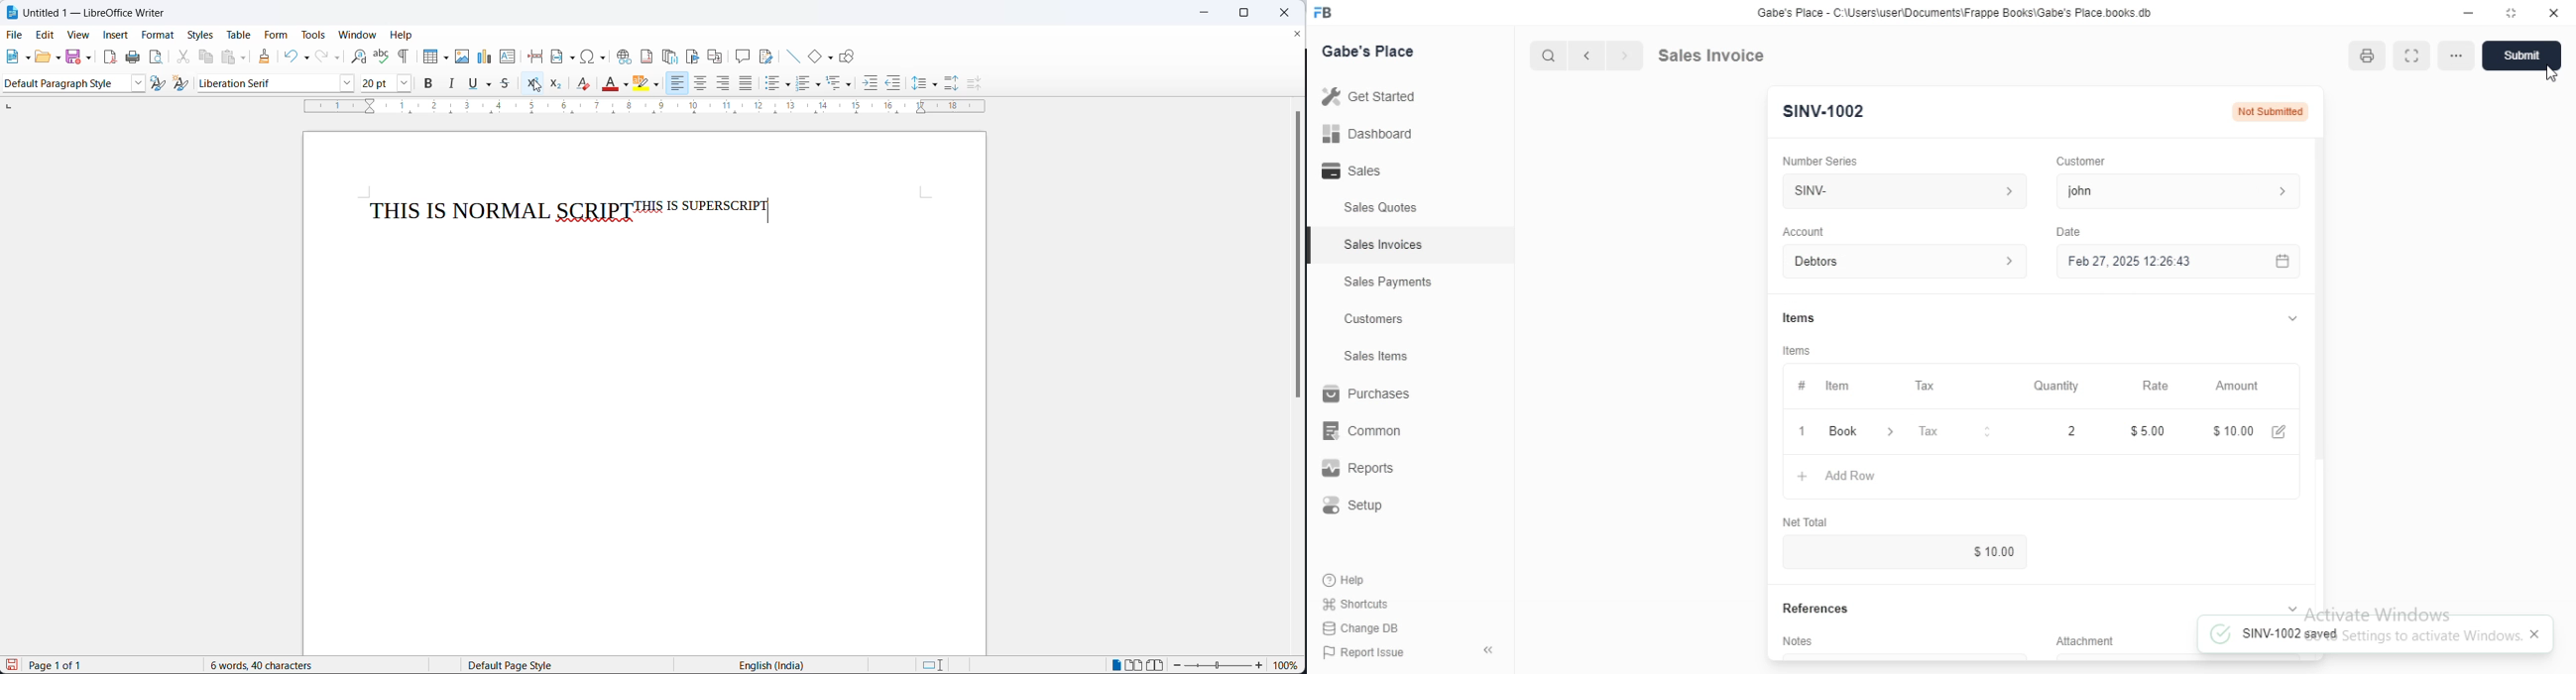 The width and height of the screenshot is (2576, 700). I want to click on Change DB, so click(1363, 628).